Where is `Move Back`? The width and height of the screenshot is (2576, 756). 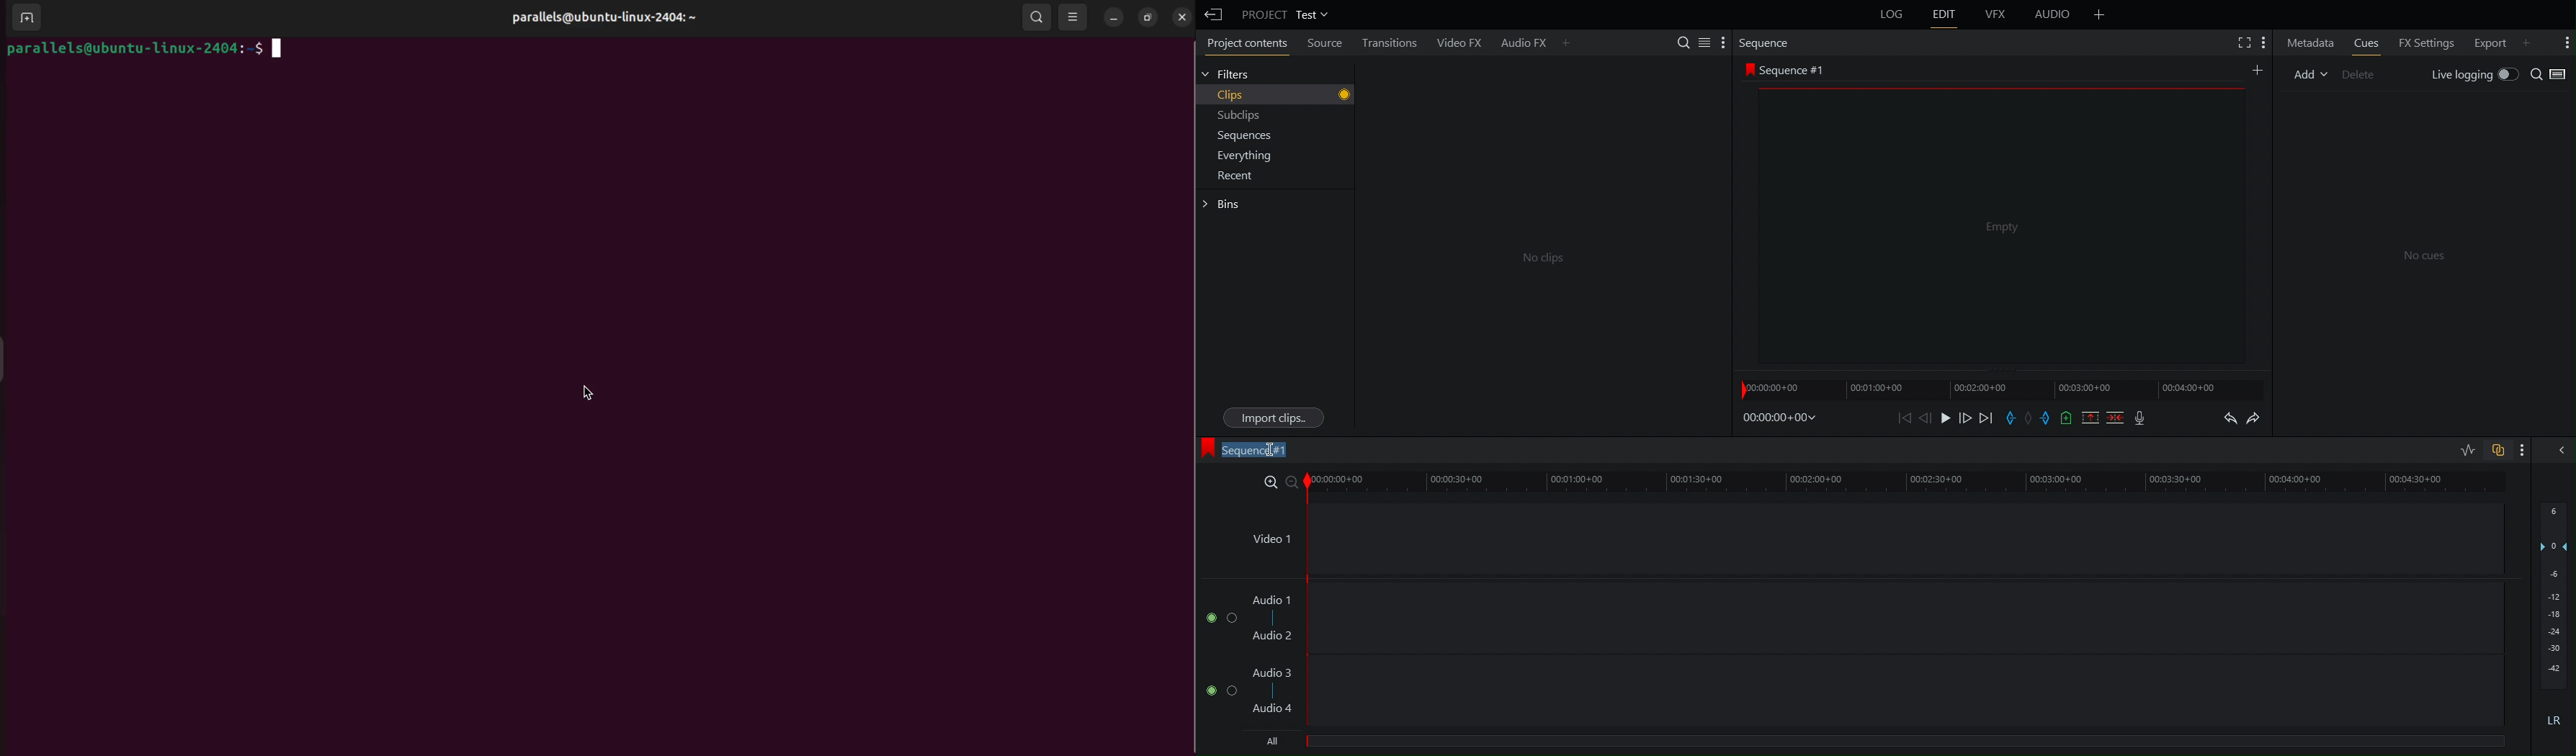
Move Back is located at coordinates (1926, 418).